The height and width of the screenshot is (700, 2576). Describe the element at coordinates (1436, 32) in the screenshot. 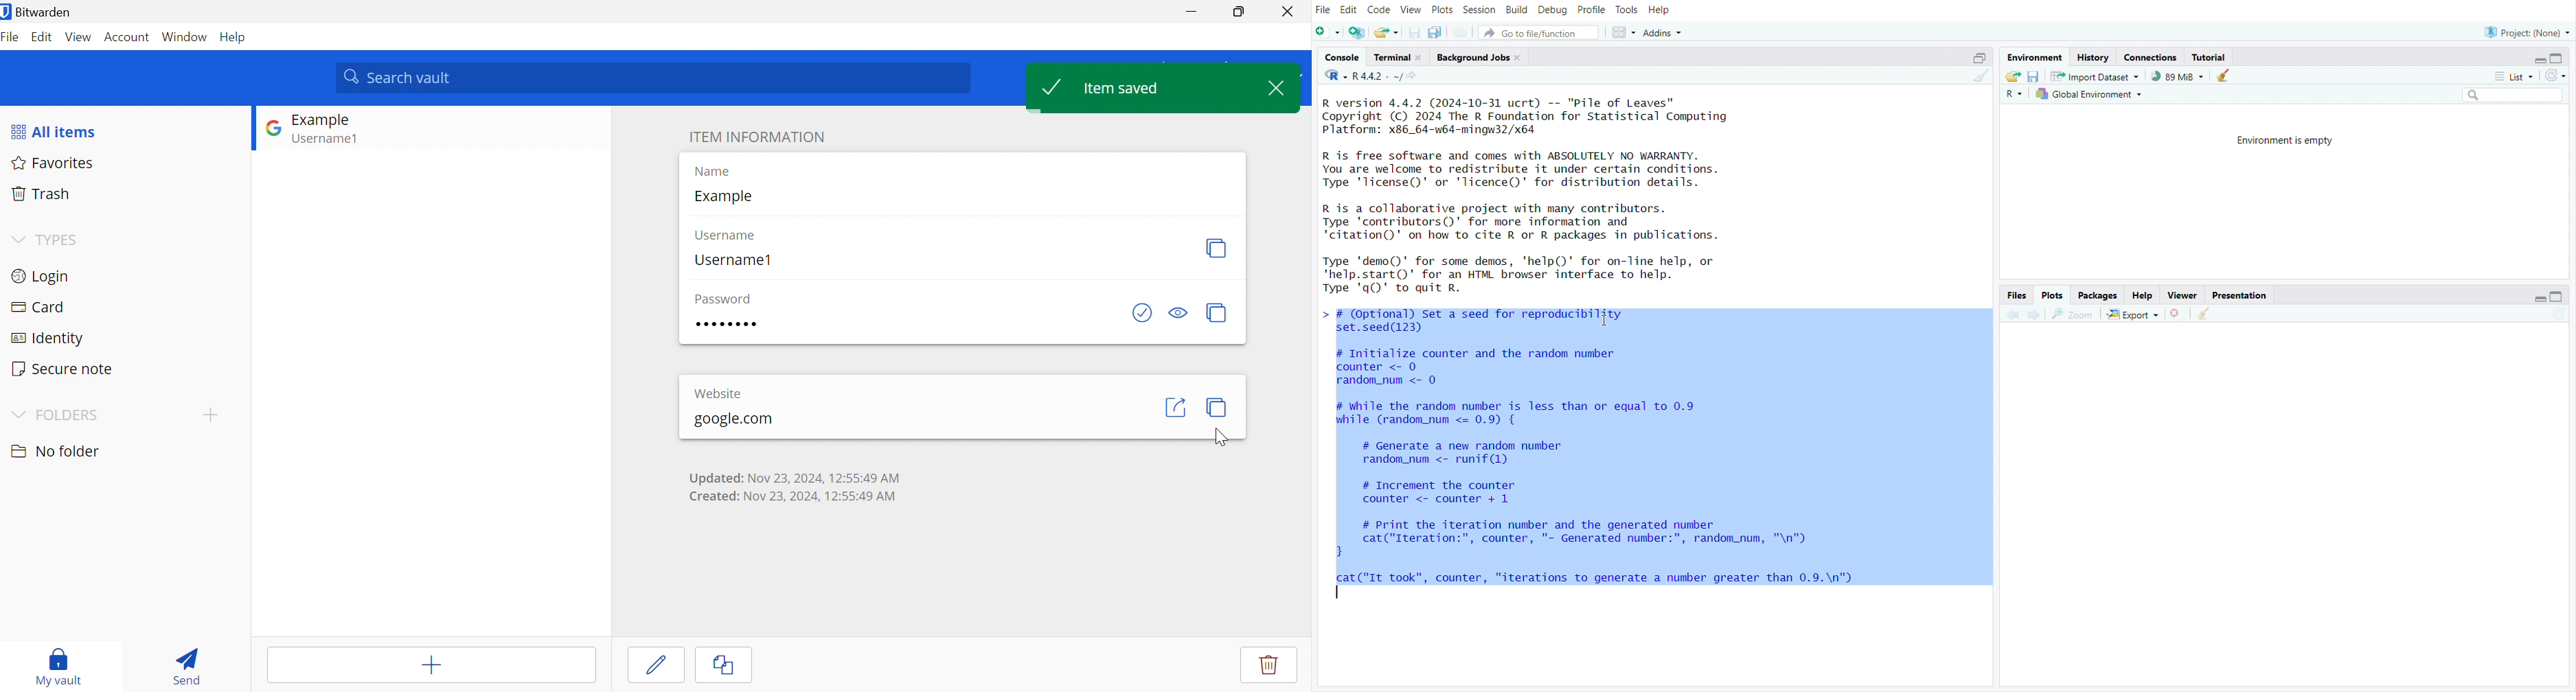

I see `Save all open documents (Ctrl + Alt + S)` at that location.